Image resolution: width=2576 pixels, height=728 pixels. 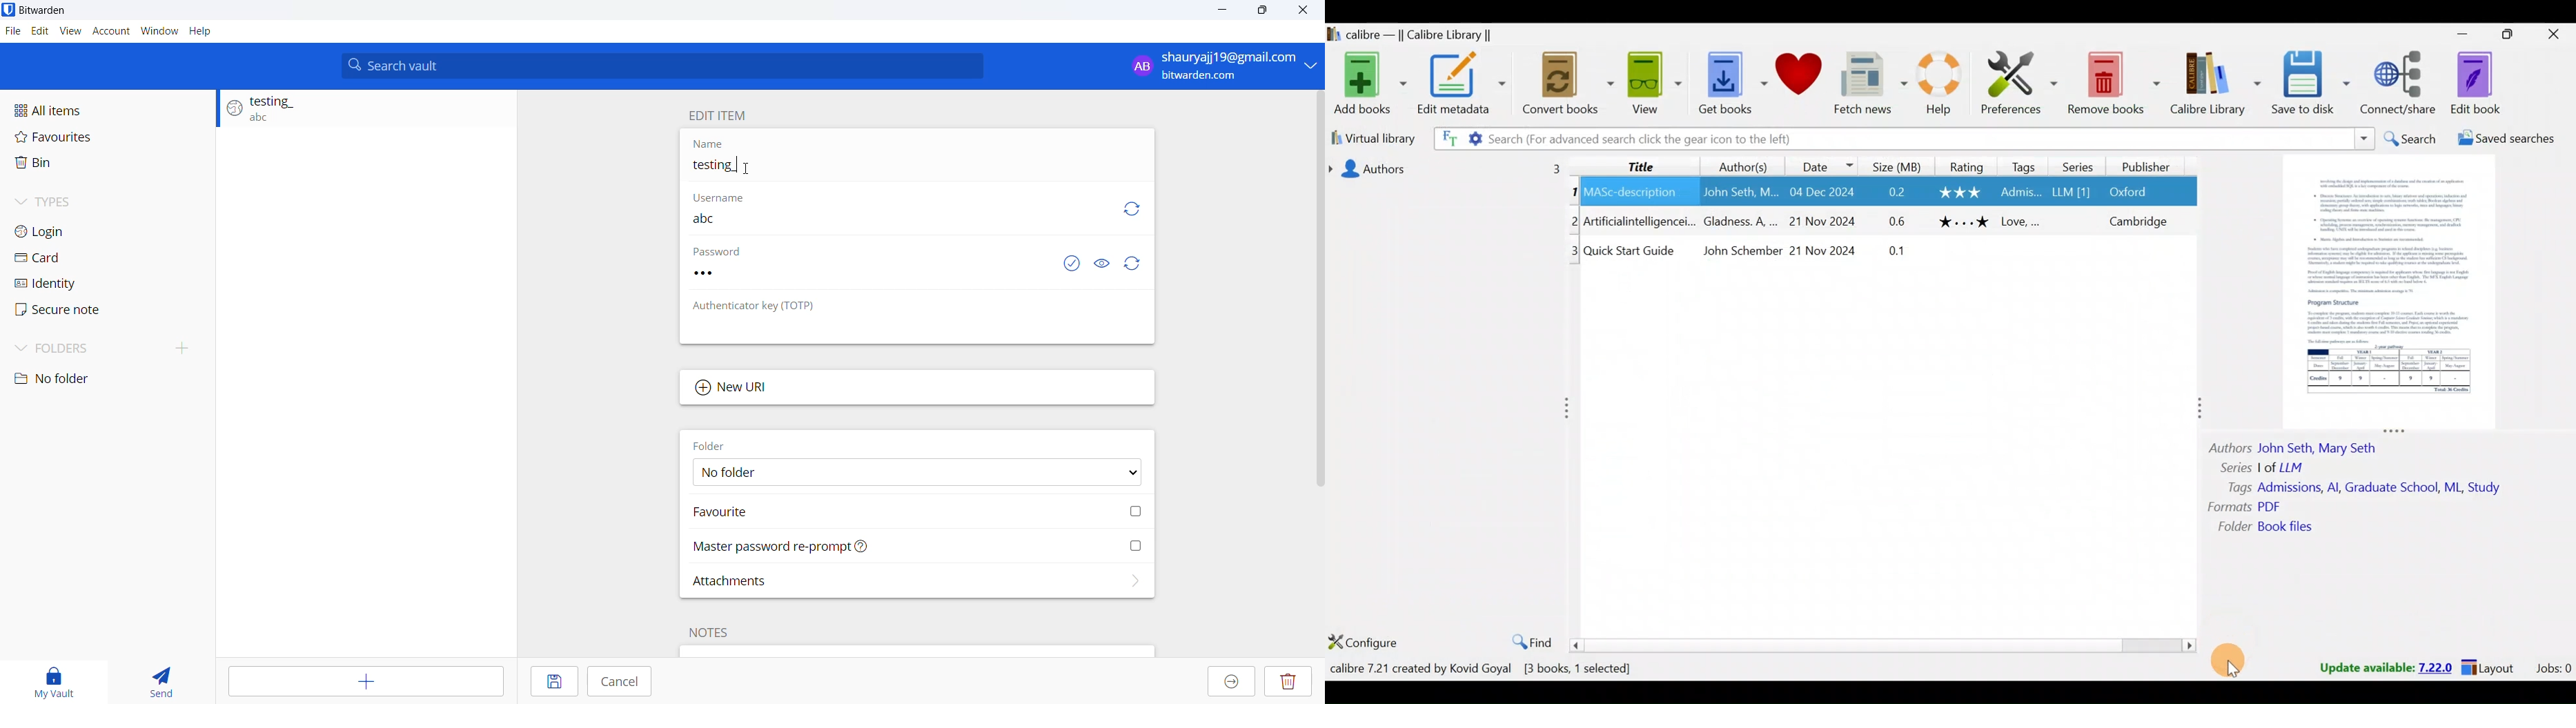 What do you see at coordinates (201, 30) in the screenshot?
I see `Help` at bounding box center [201, 30].